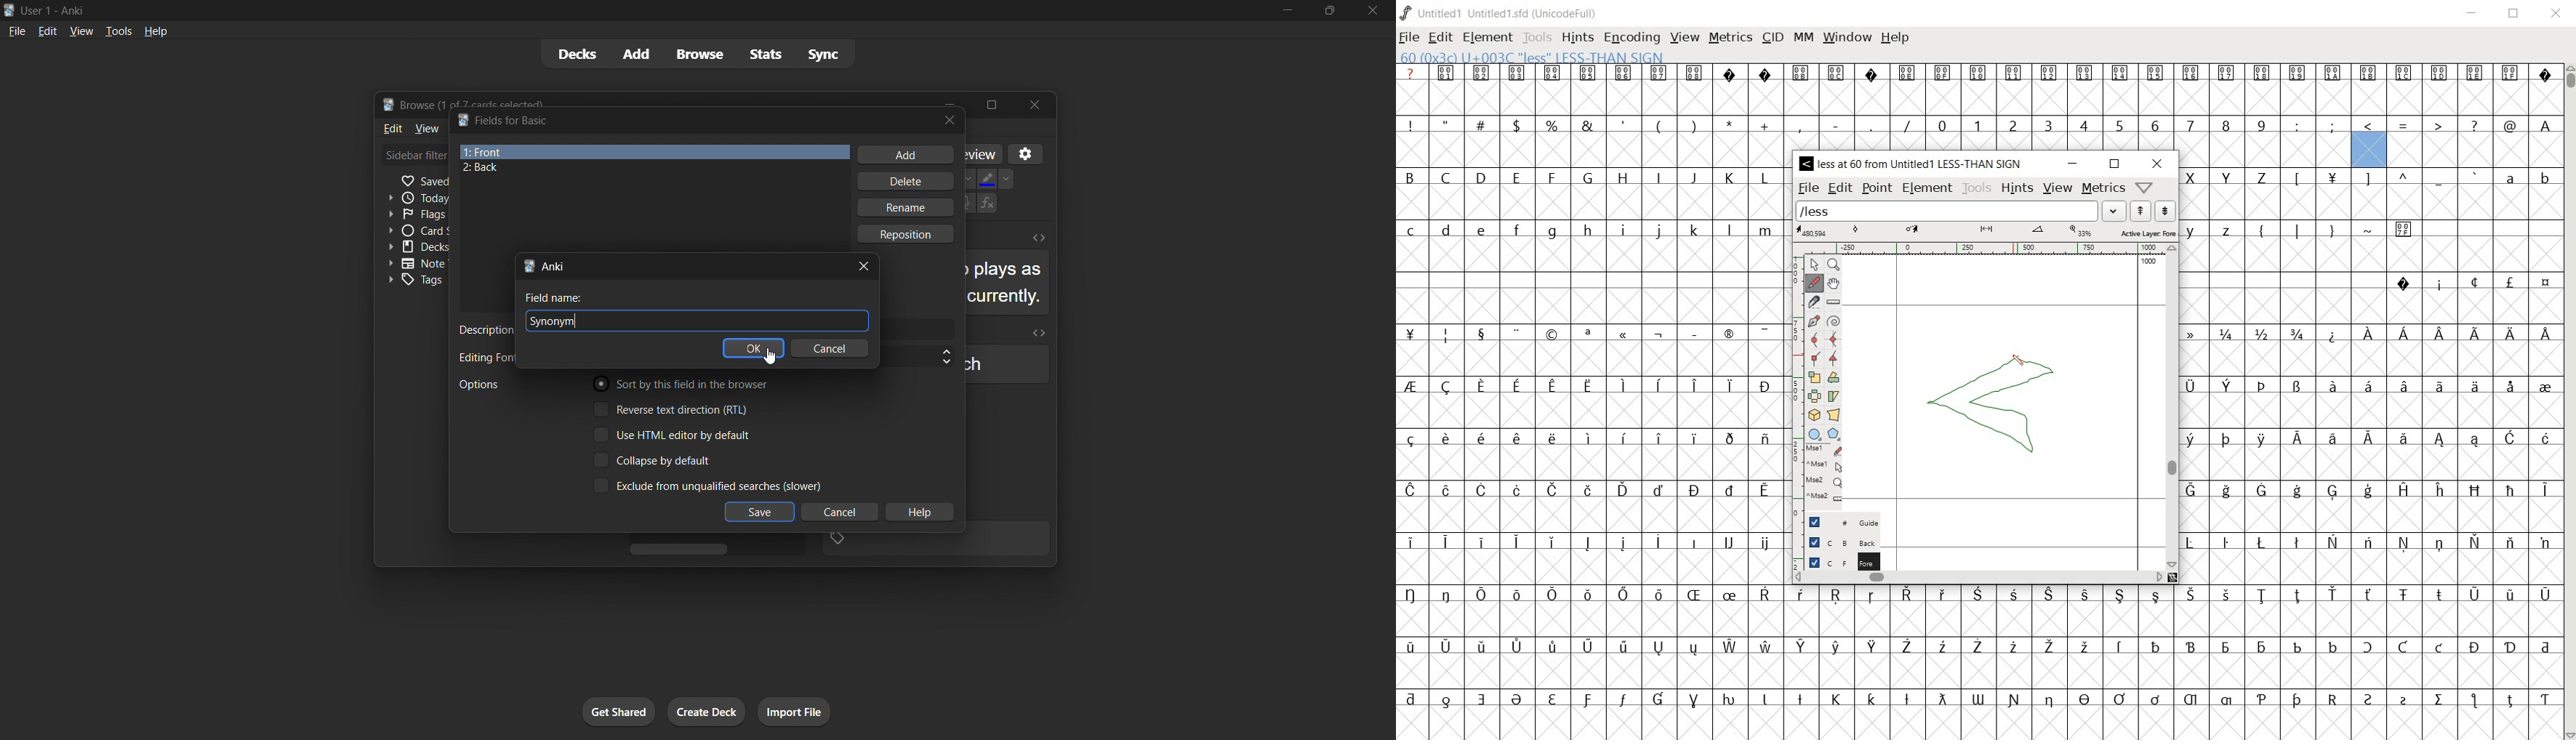  What do you see at coordinates (2250, 332) in the screenshot?
I see `fractions ` at bounding box center [2250, 332].